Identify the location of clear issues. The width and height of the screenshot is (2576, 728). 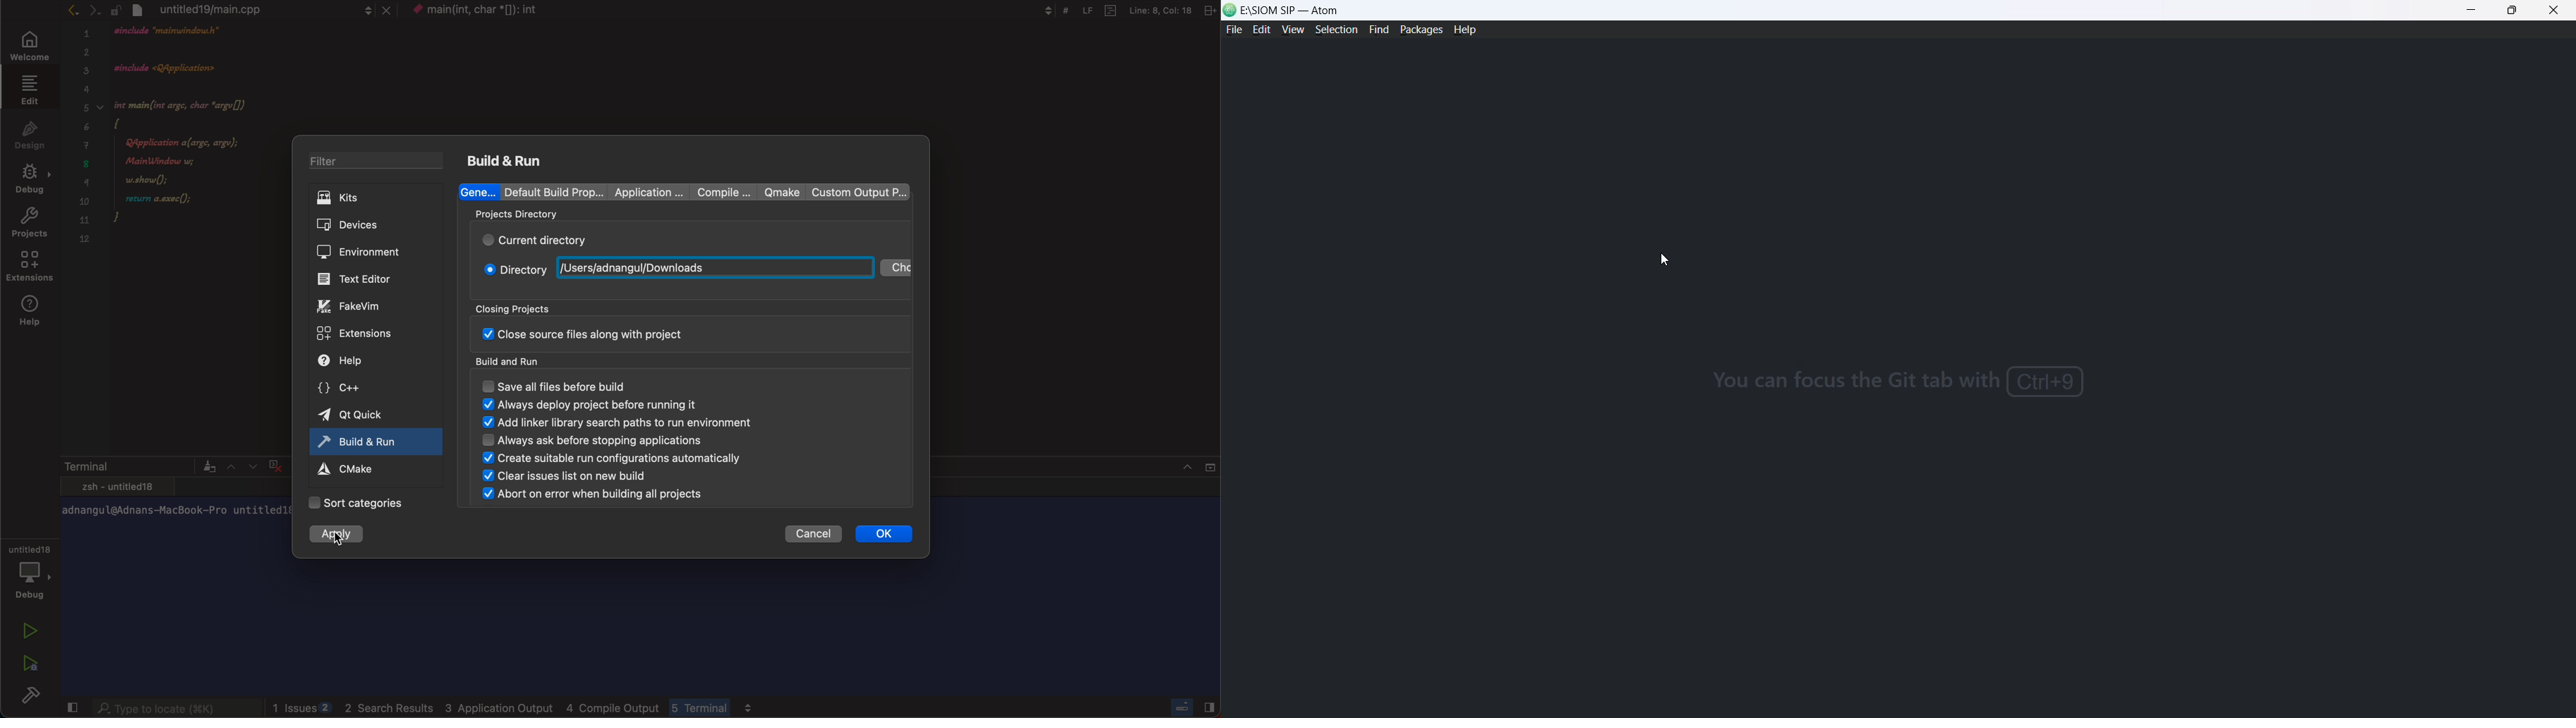
(564, 477).